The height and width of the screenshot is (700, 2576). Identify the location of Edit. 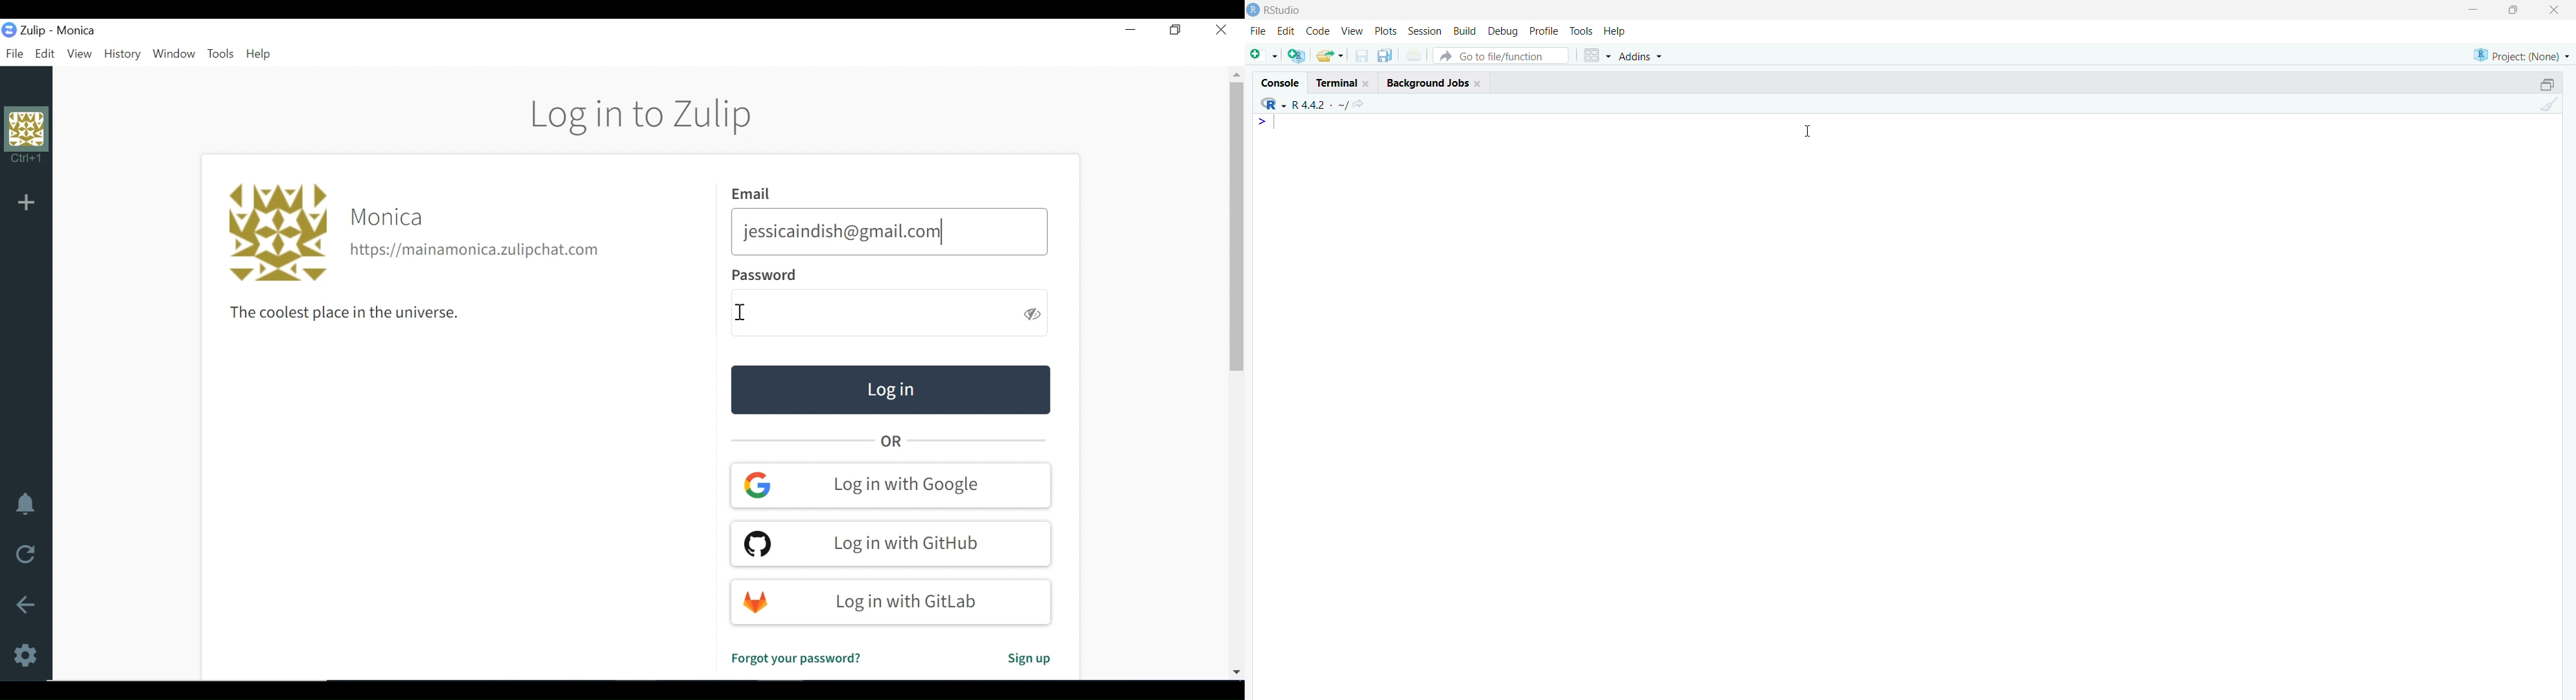
(46, 54).